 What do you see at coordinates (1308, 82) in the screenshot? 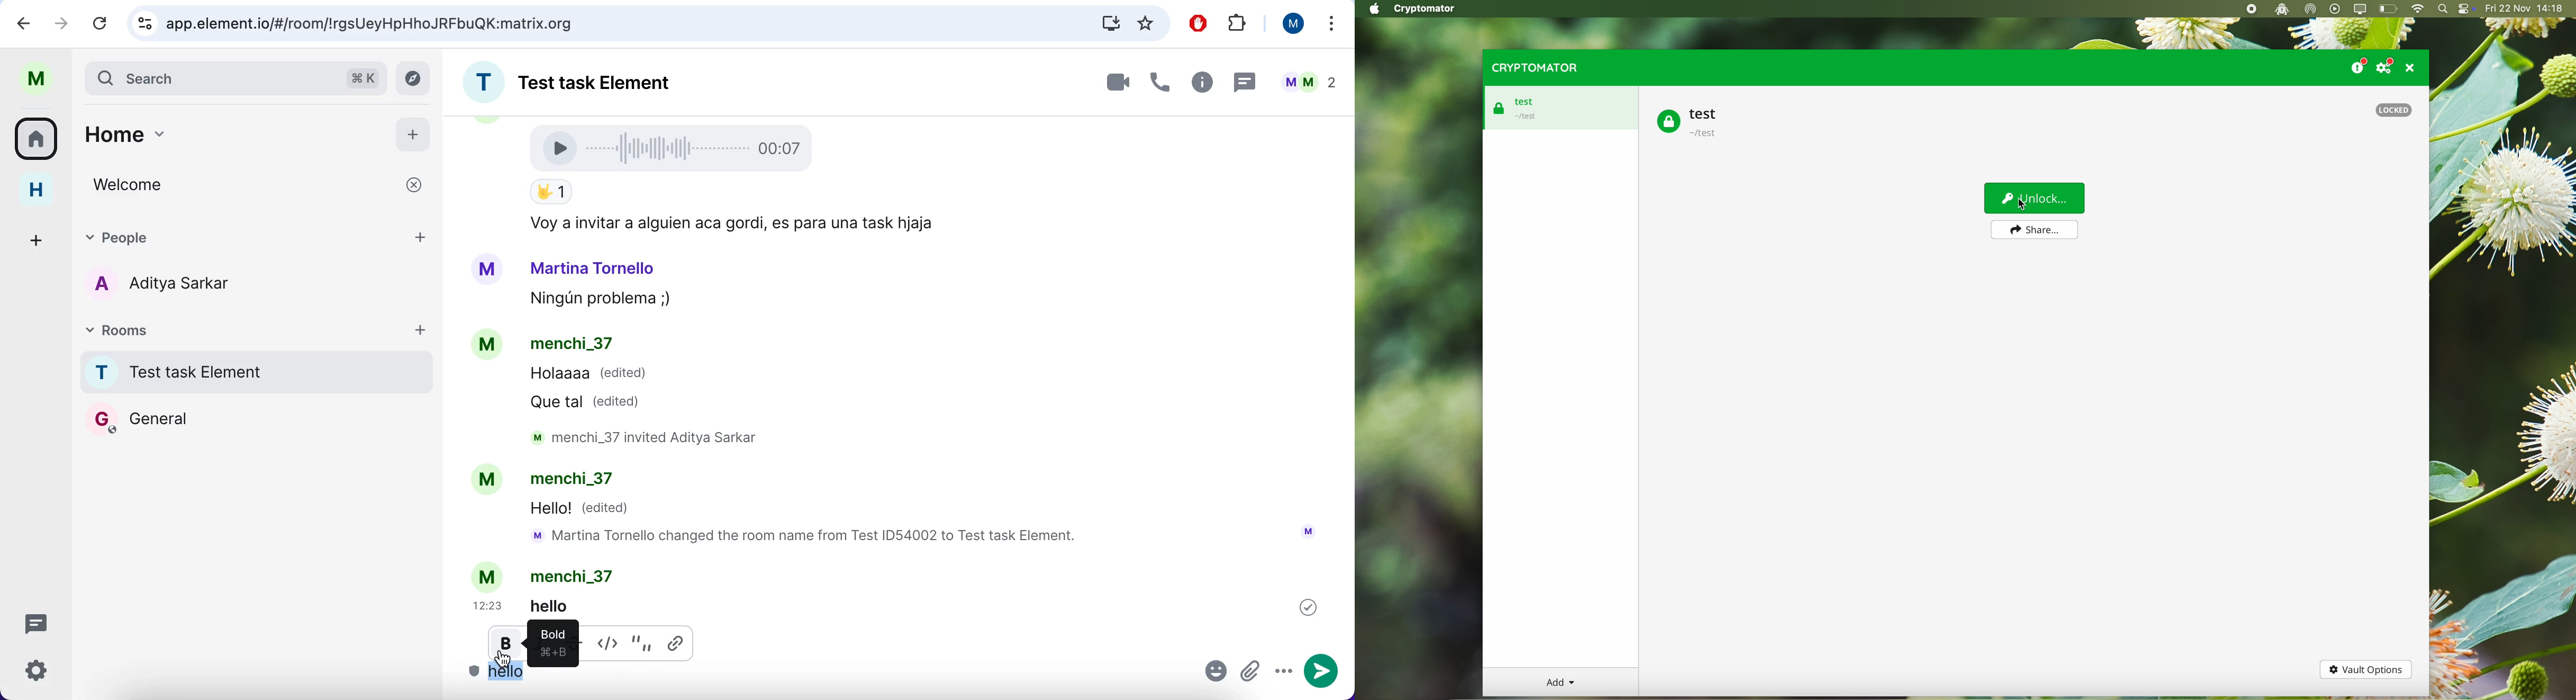
I see `people` at bounding box center [1308, 82].